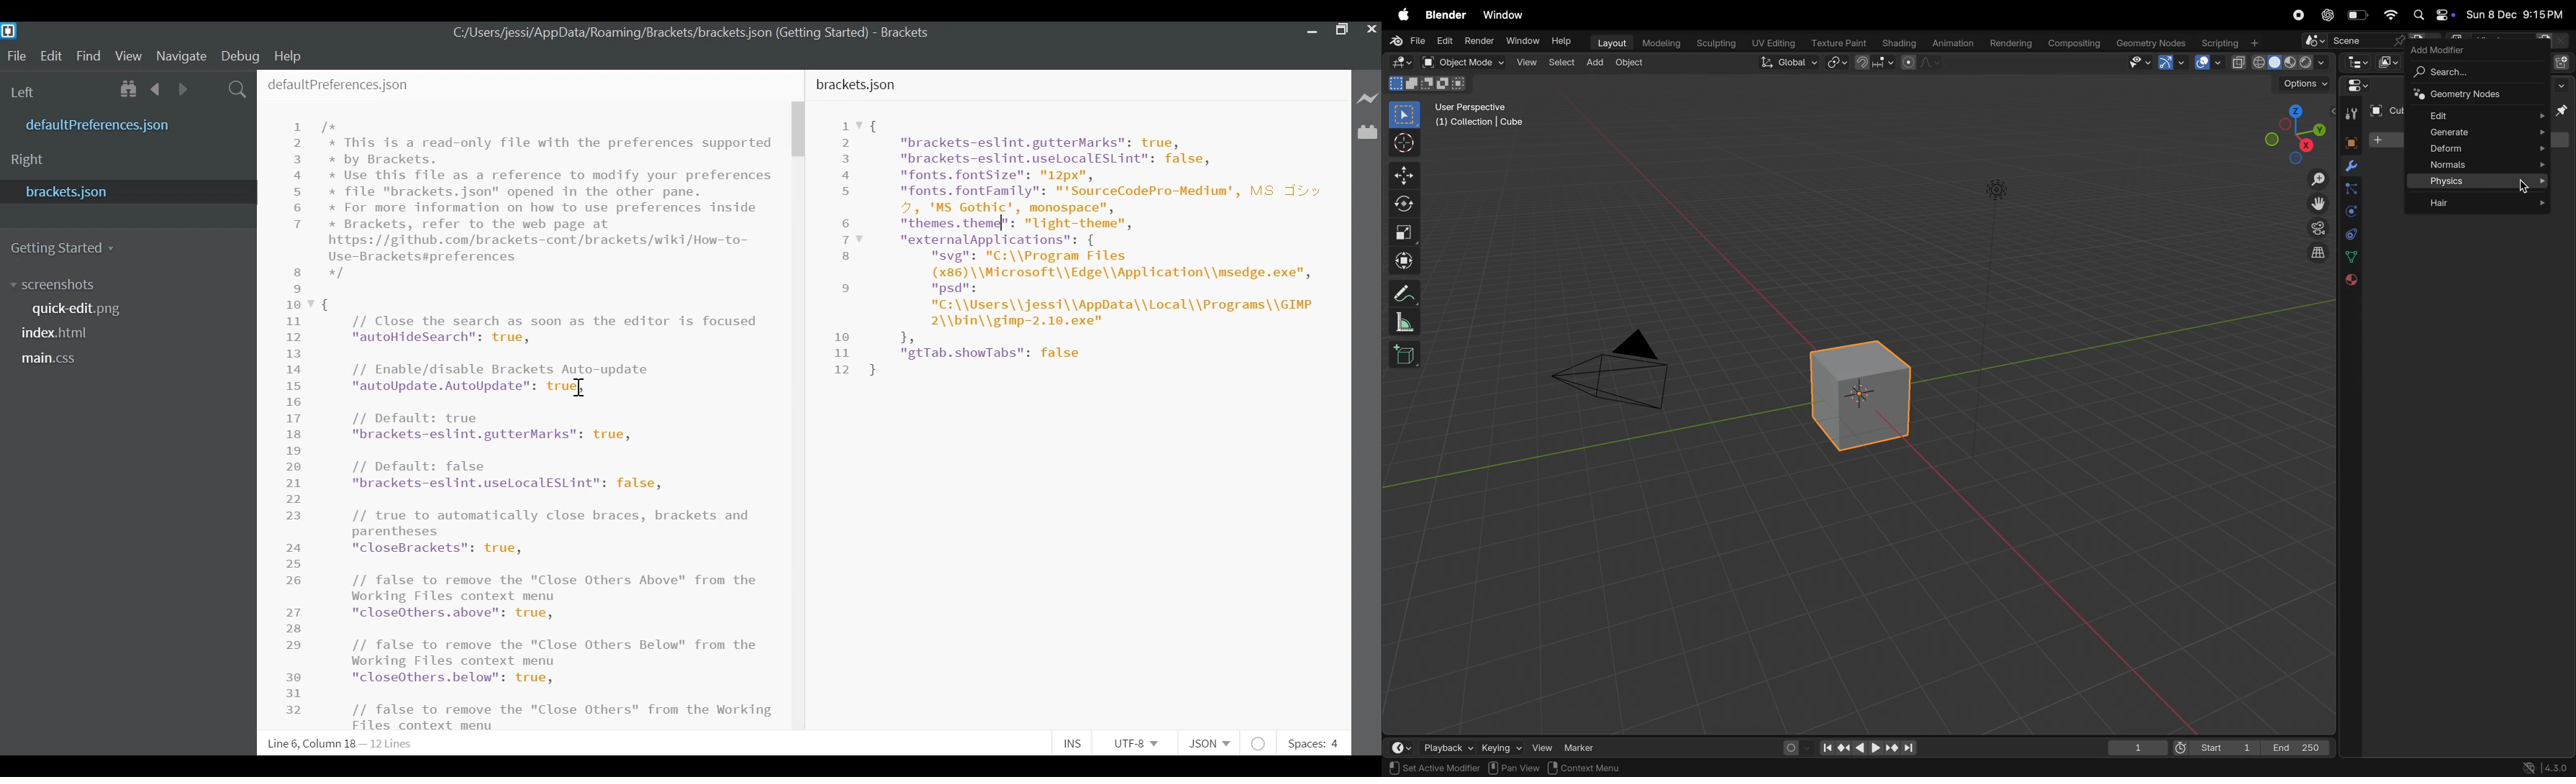  Describe the element at coordinates (1584, 747) in the screenshot. I see `maker` at that location.